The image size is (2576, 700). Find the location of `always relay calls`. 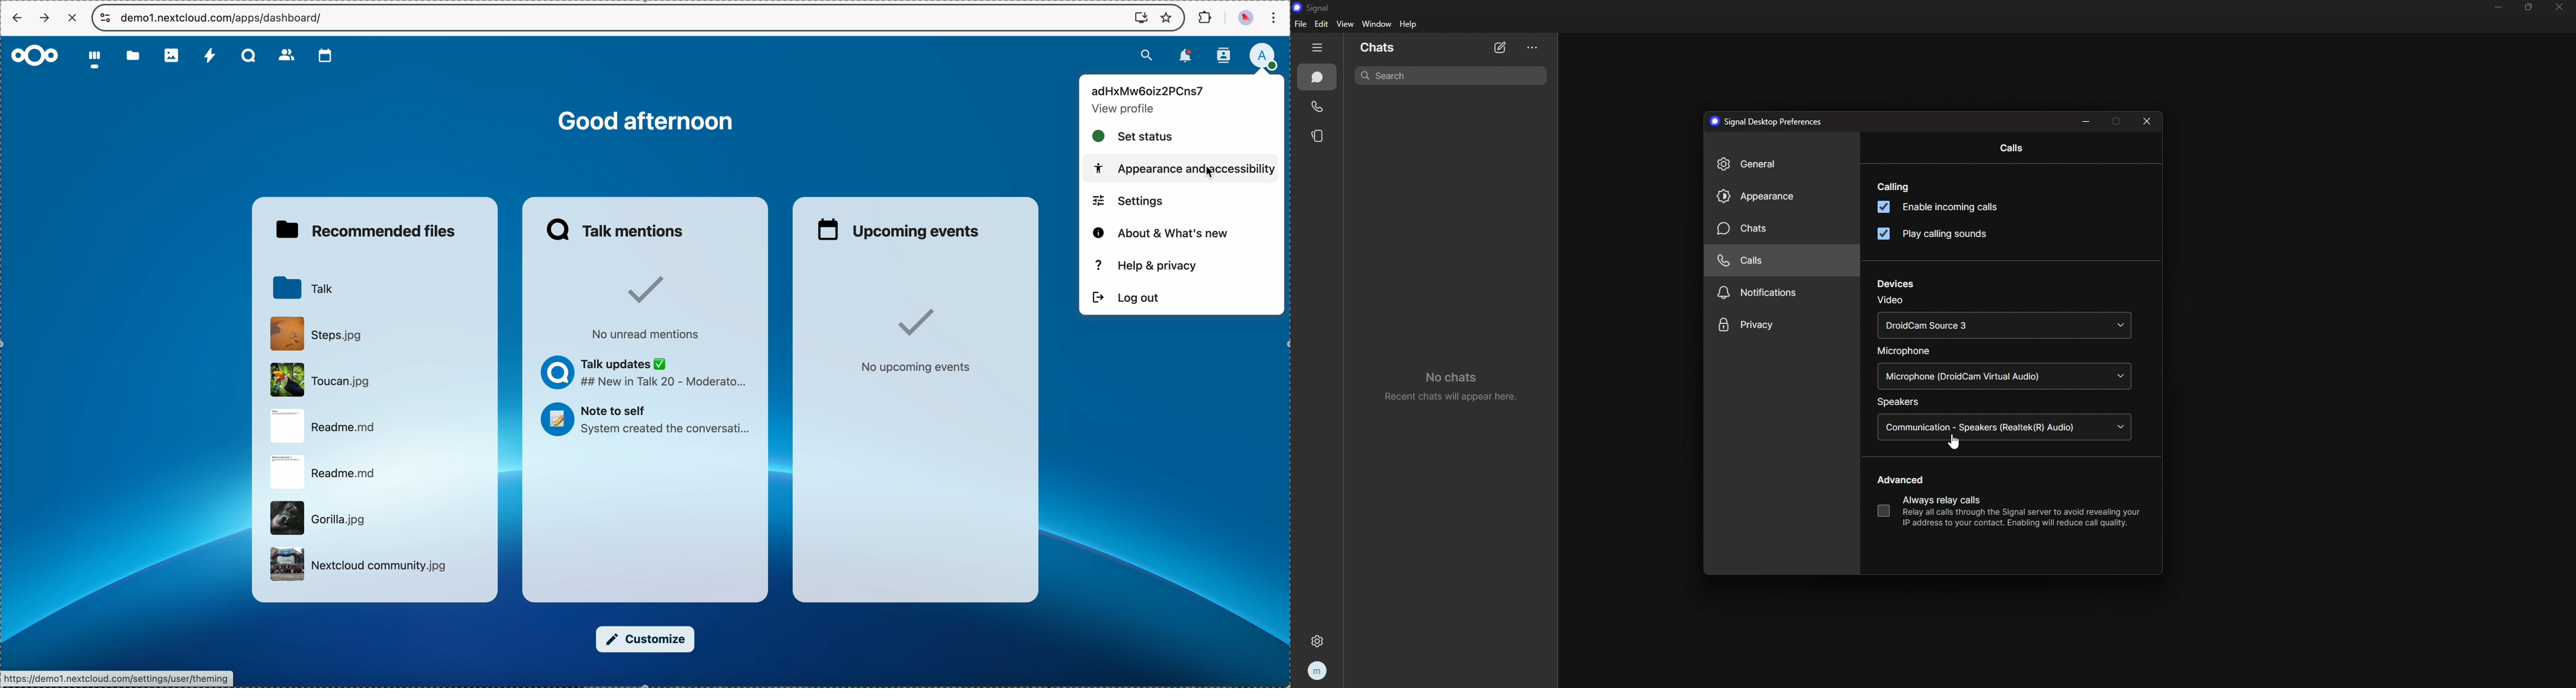

always relay calls is located at coordinates (1884, 511).